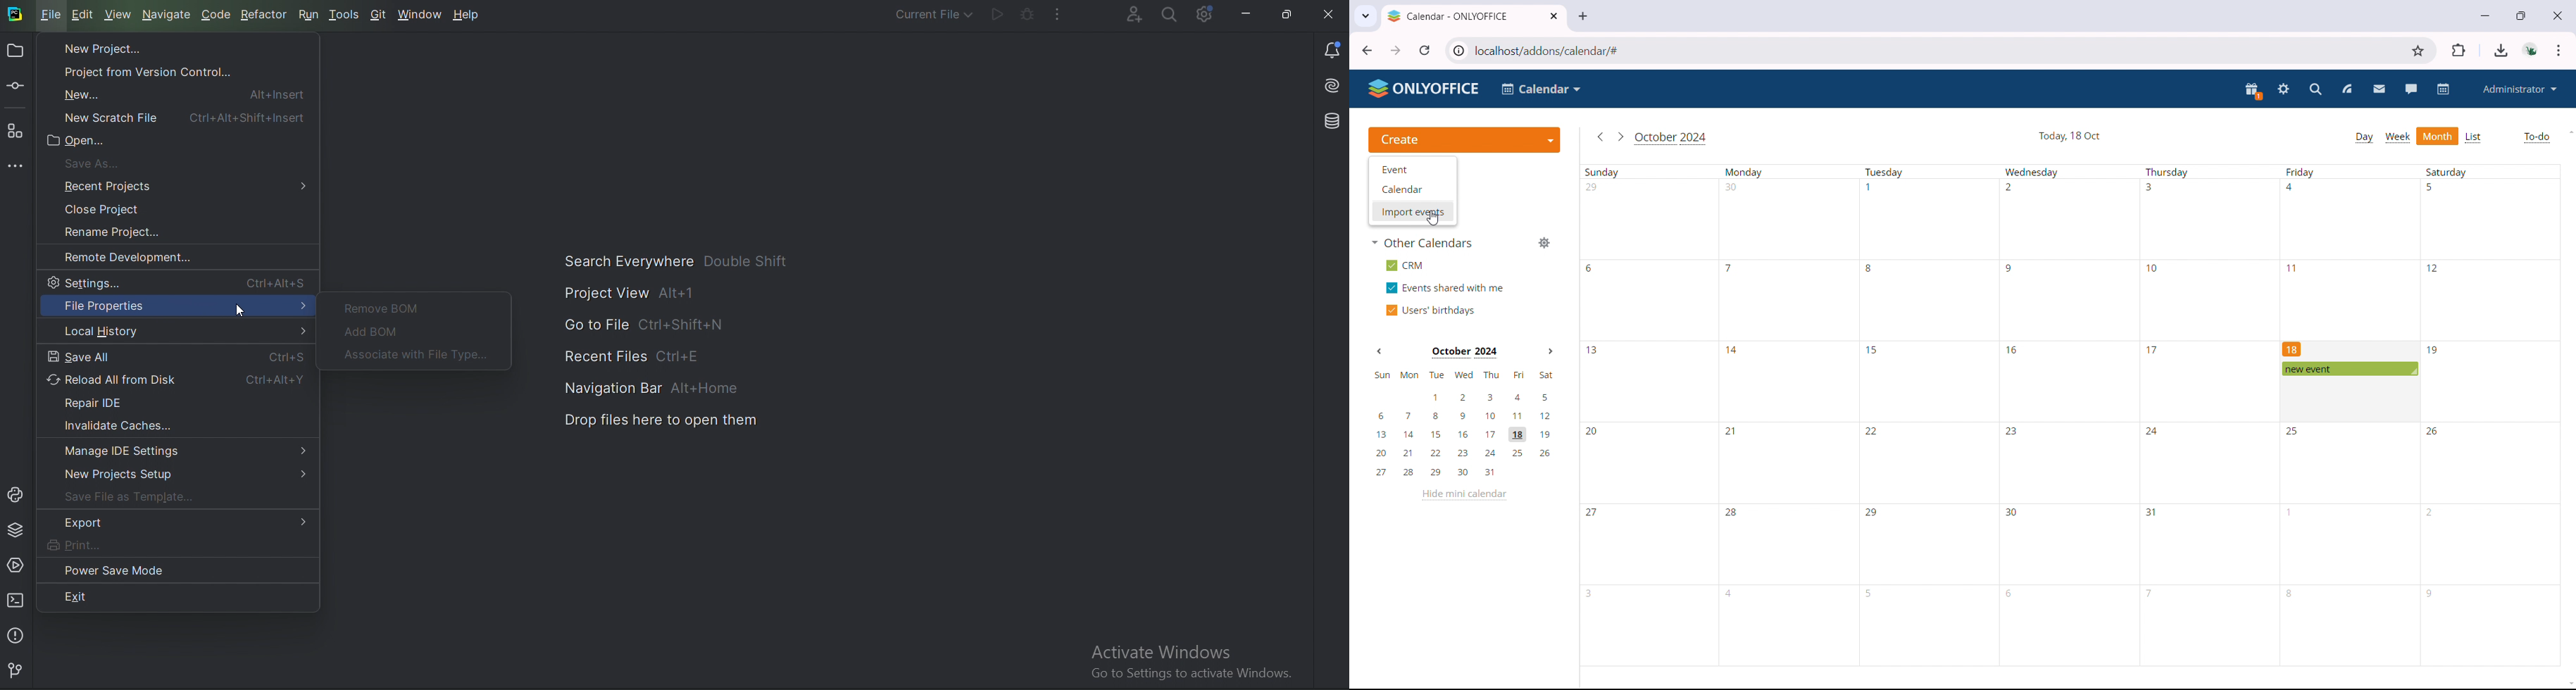 Image resolution: width=2576 pixels, height=700 pixels. I want to click on 31, so click(2152, 512).